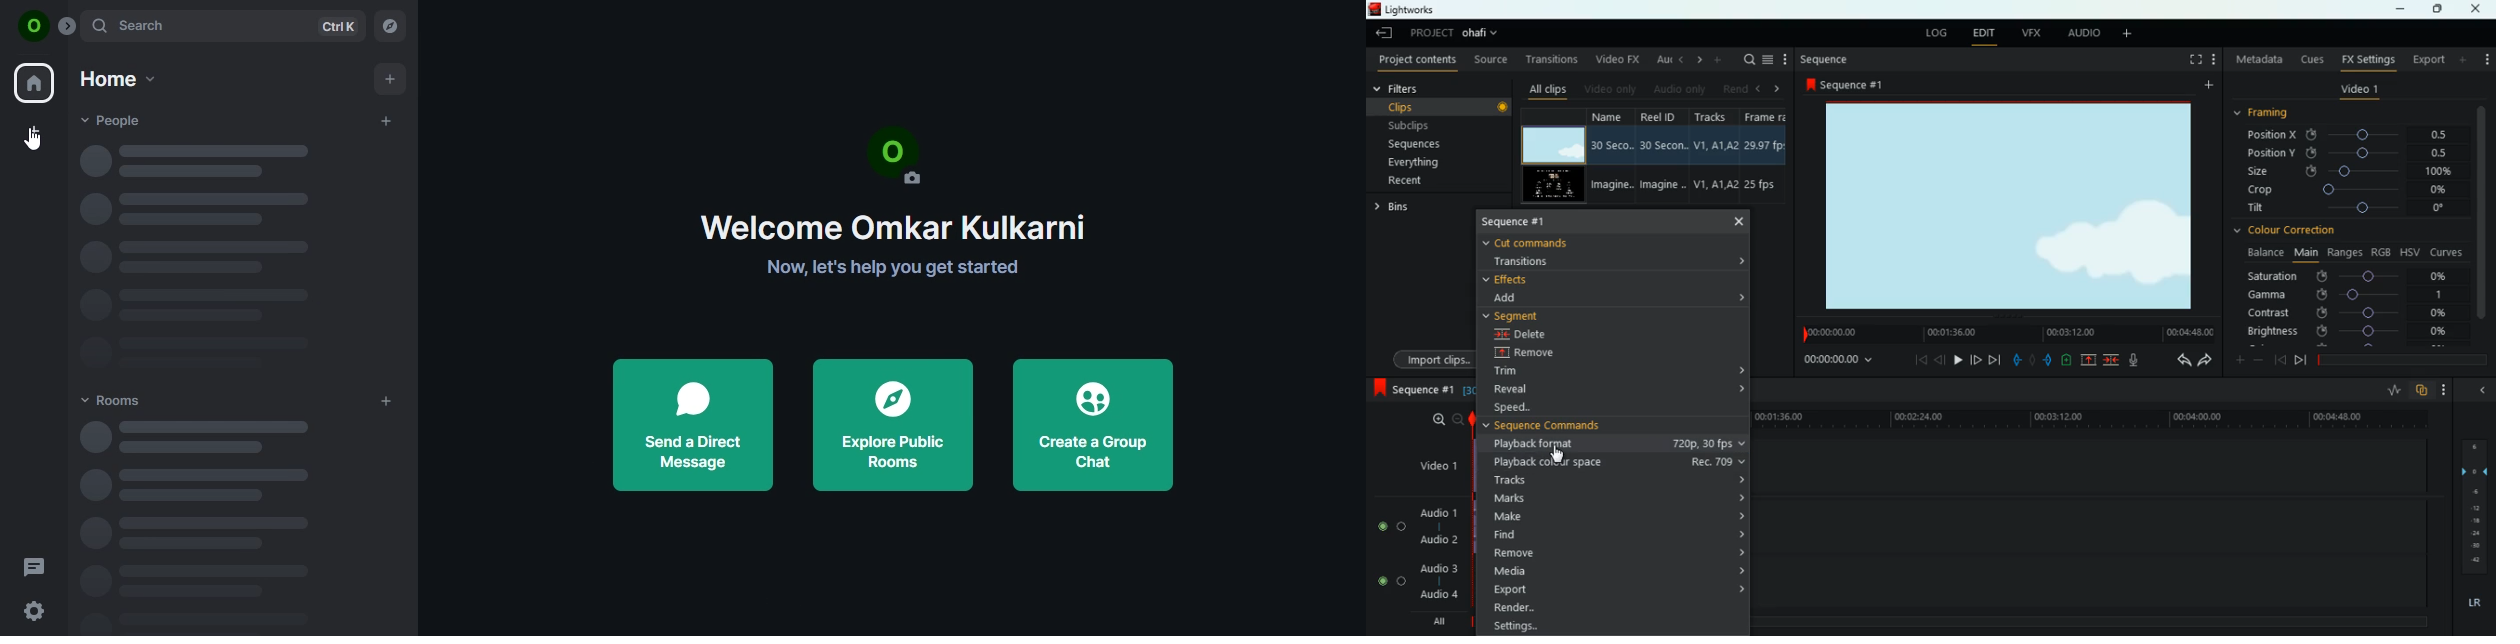 This screenshot has height=644, width=2520. I want to click on sequence, so click(1852, 85).